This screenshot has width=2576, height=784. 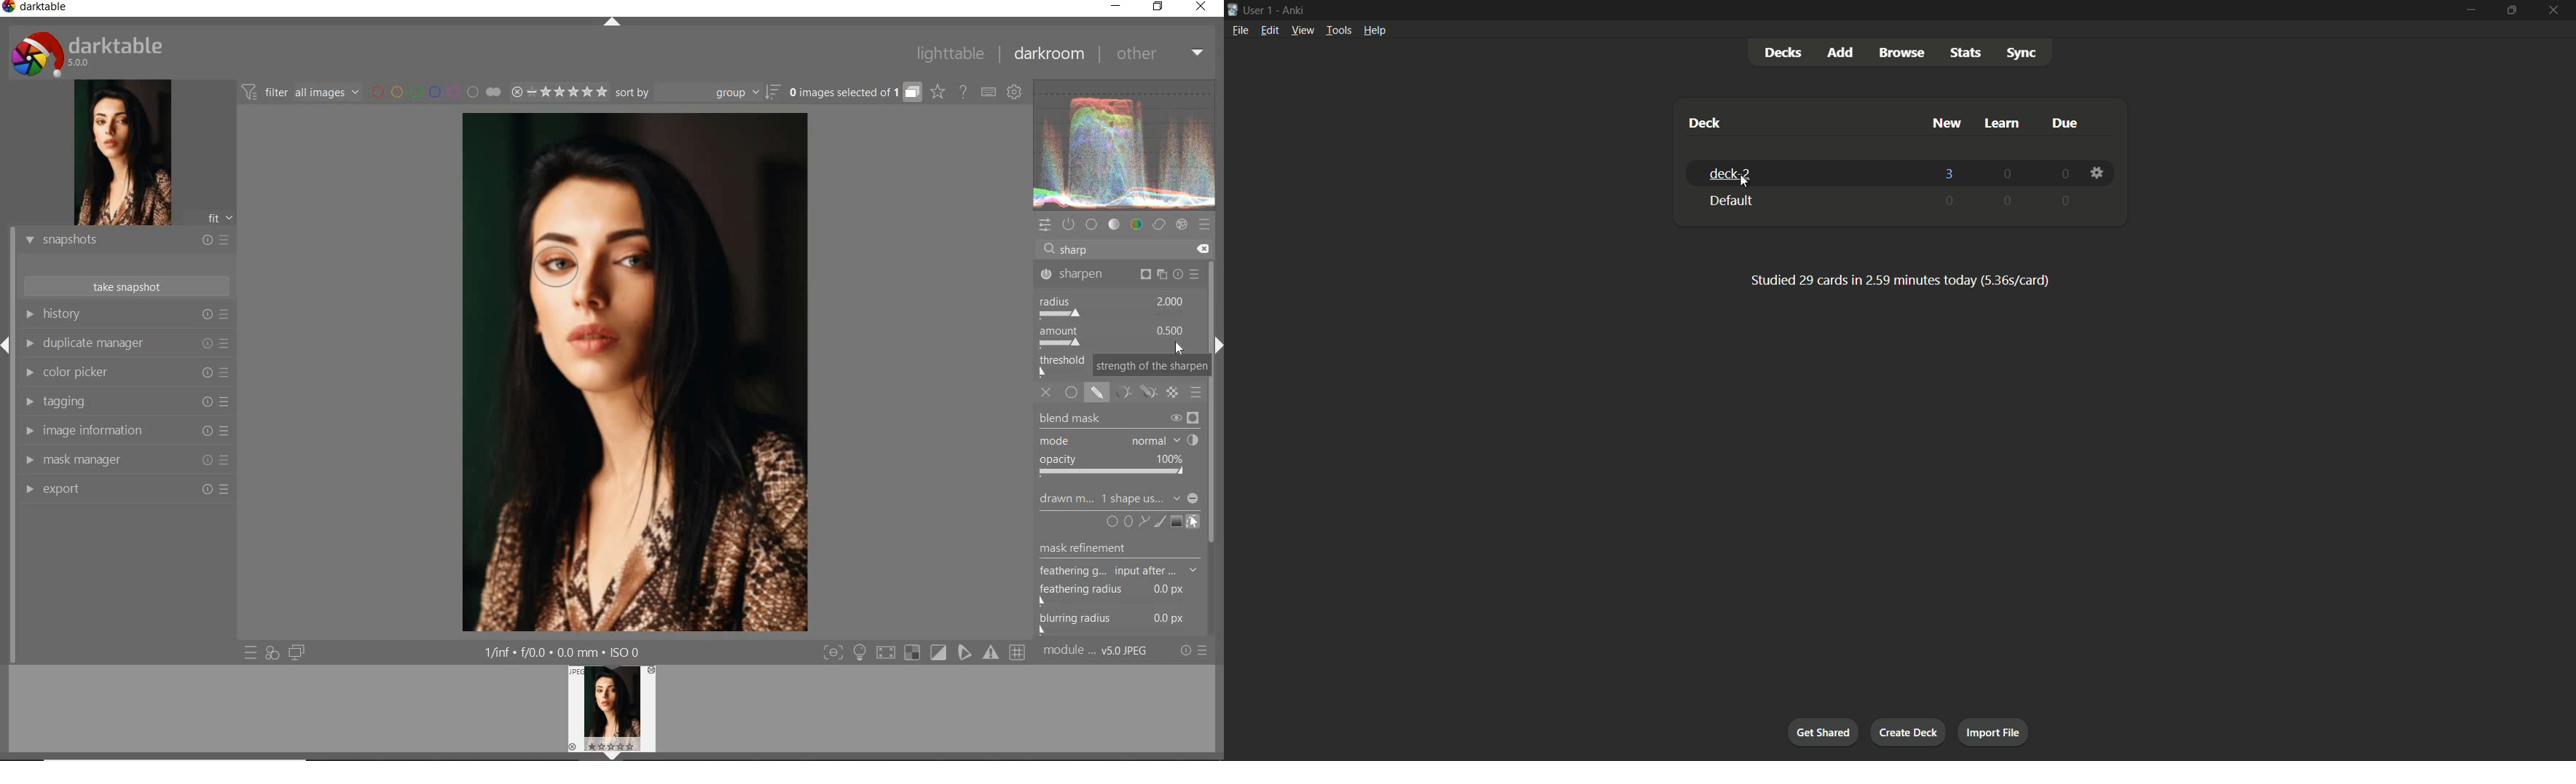 I want to click on stats, so click(x=1965, y=52).